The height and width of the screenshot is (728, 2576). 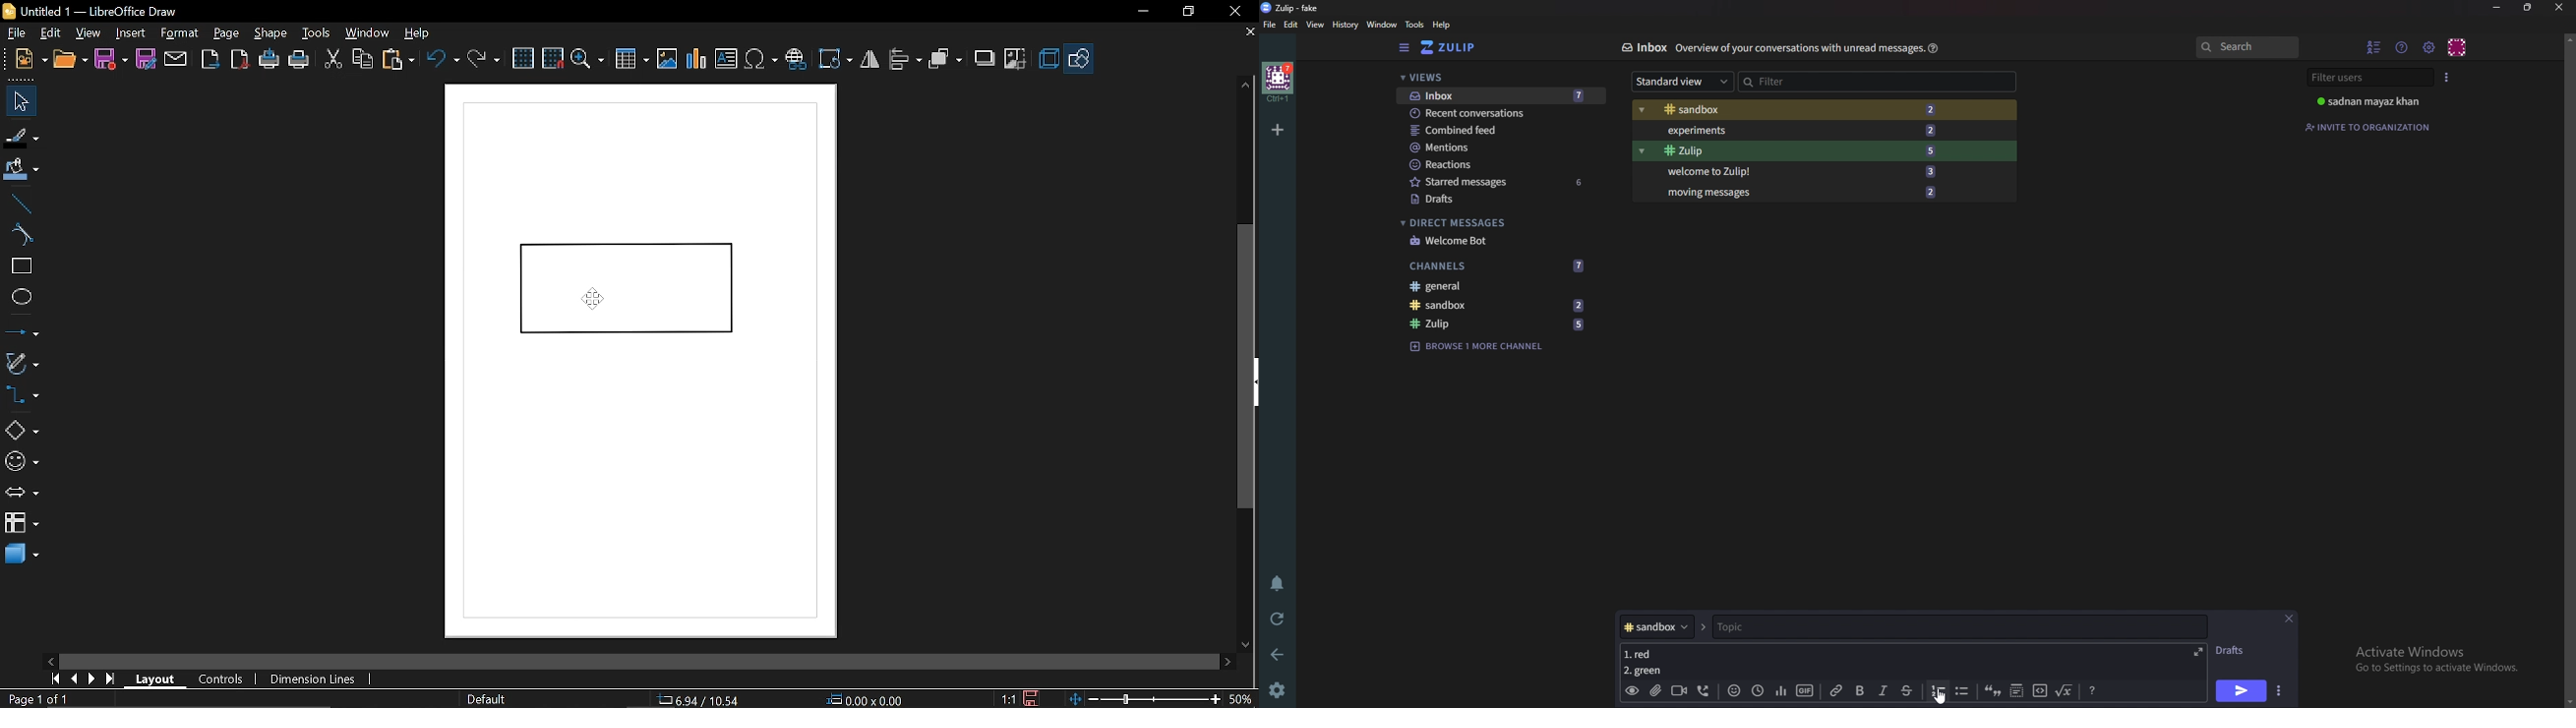 I want to click on Help menu, so click(x=2404, y=47).